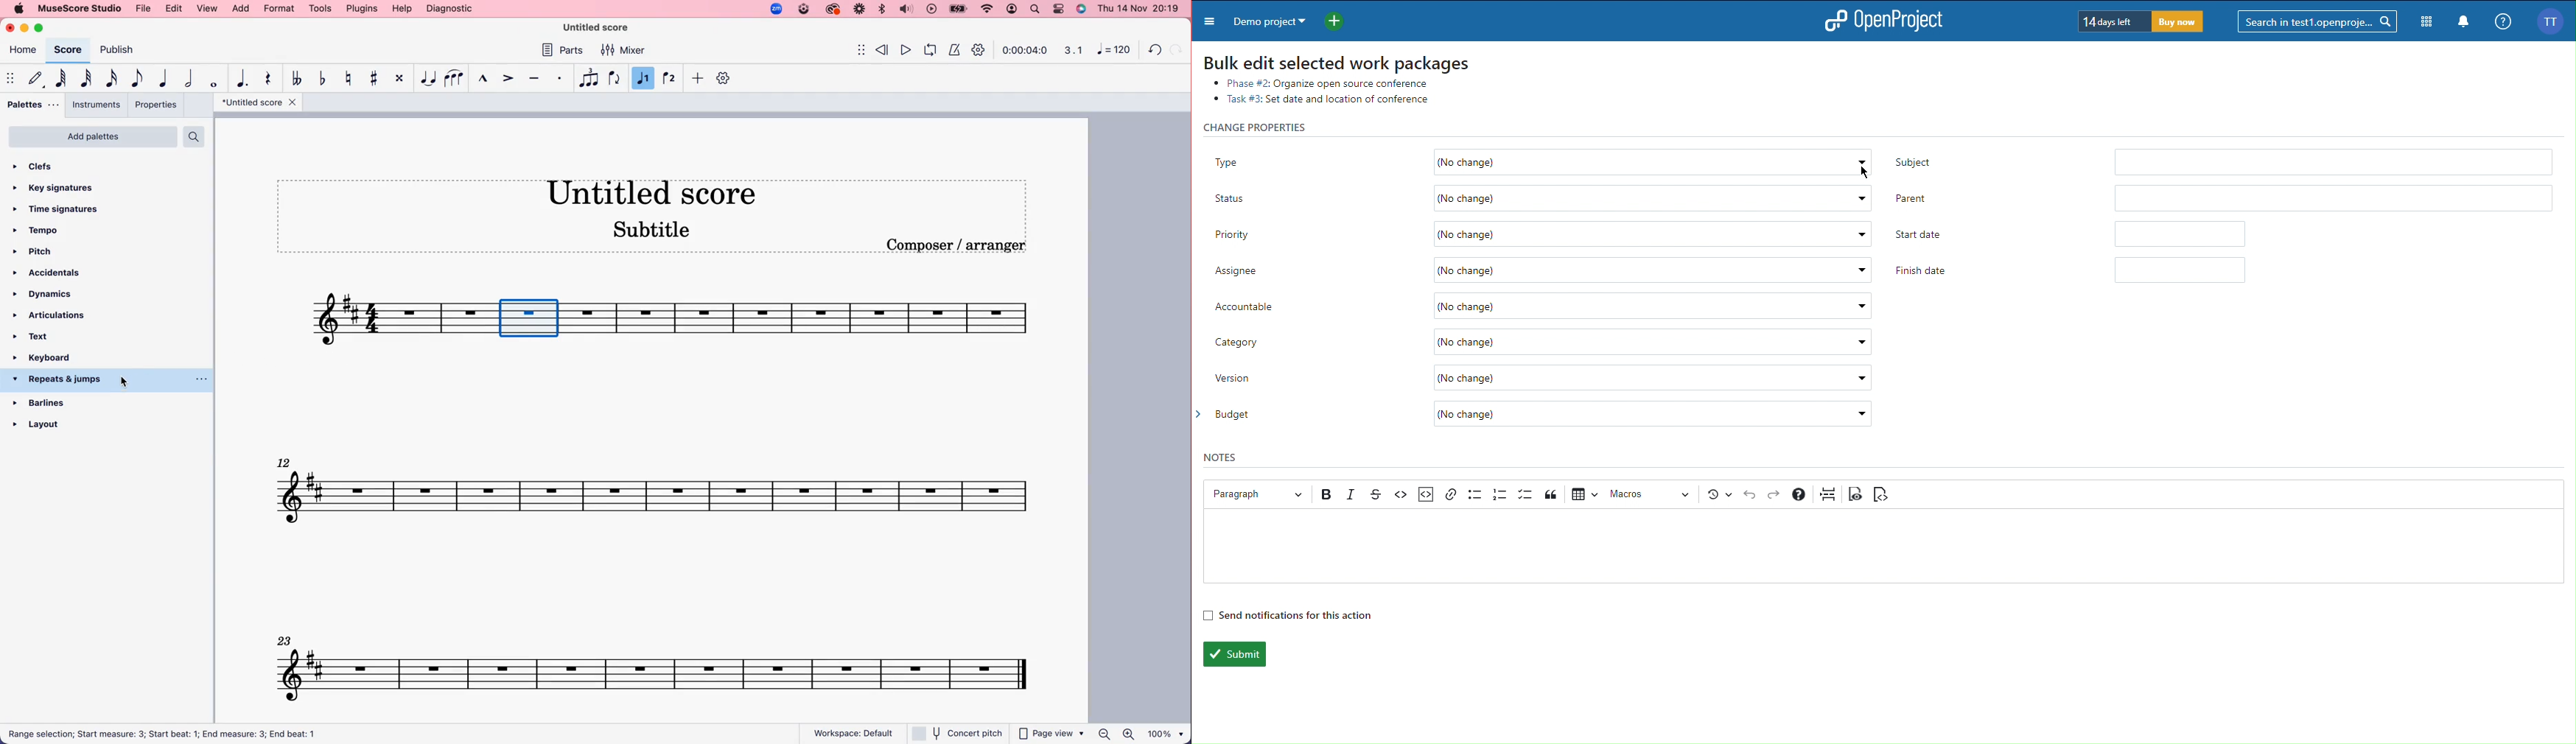  I want to click on Bold, so click(1328, 494).